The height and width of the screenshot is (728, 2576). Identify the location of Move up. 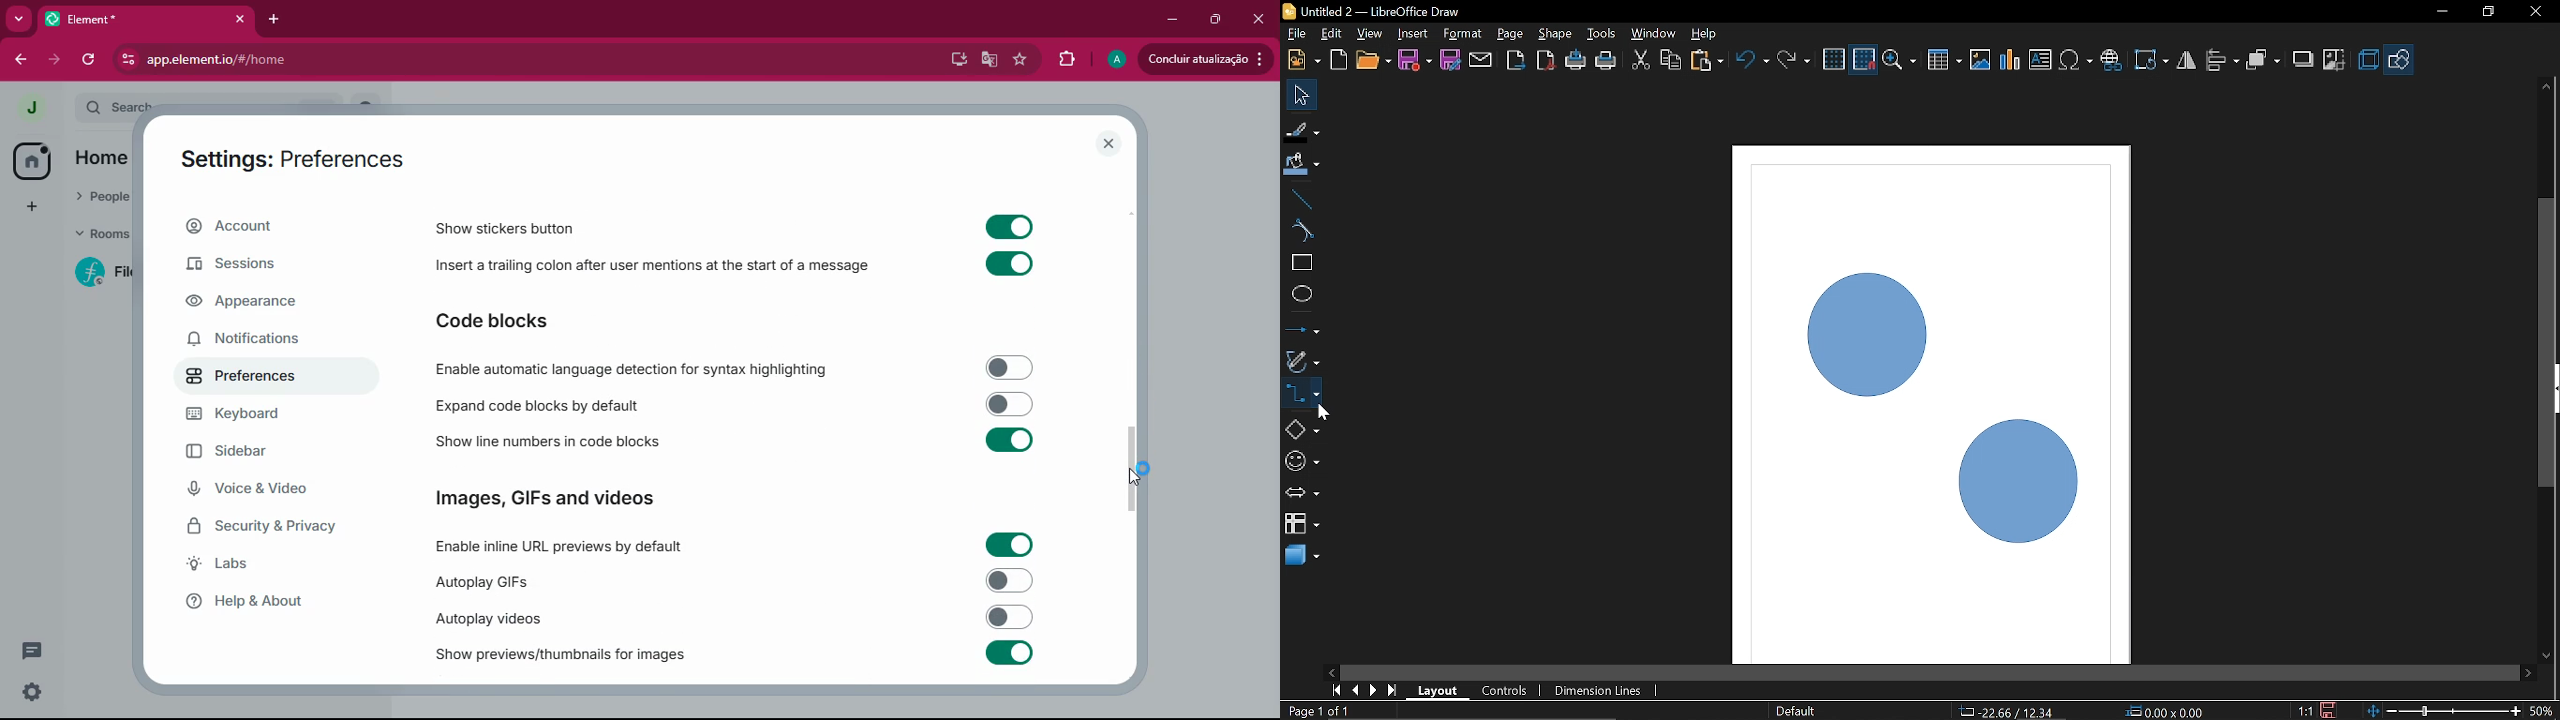
(2547, 86).